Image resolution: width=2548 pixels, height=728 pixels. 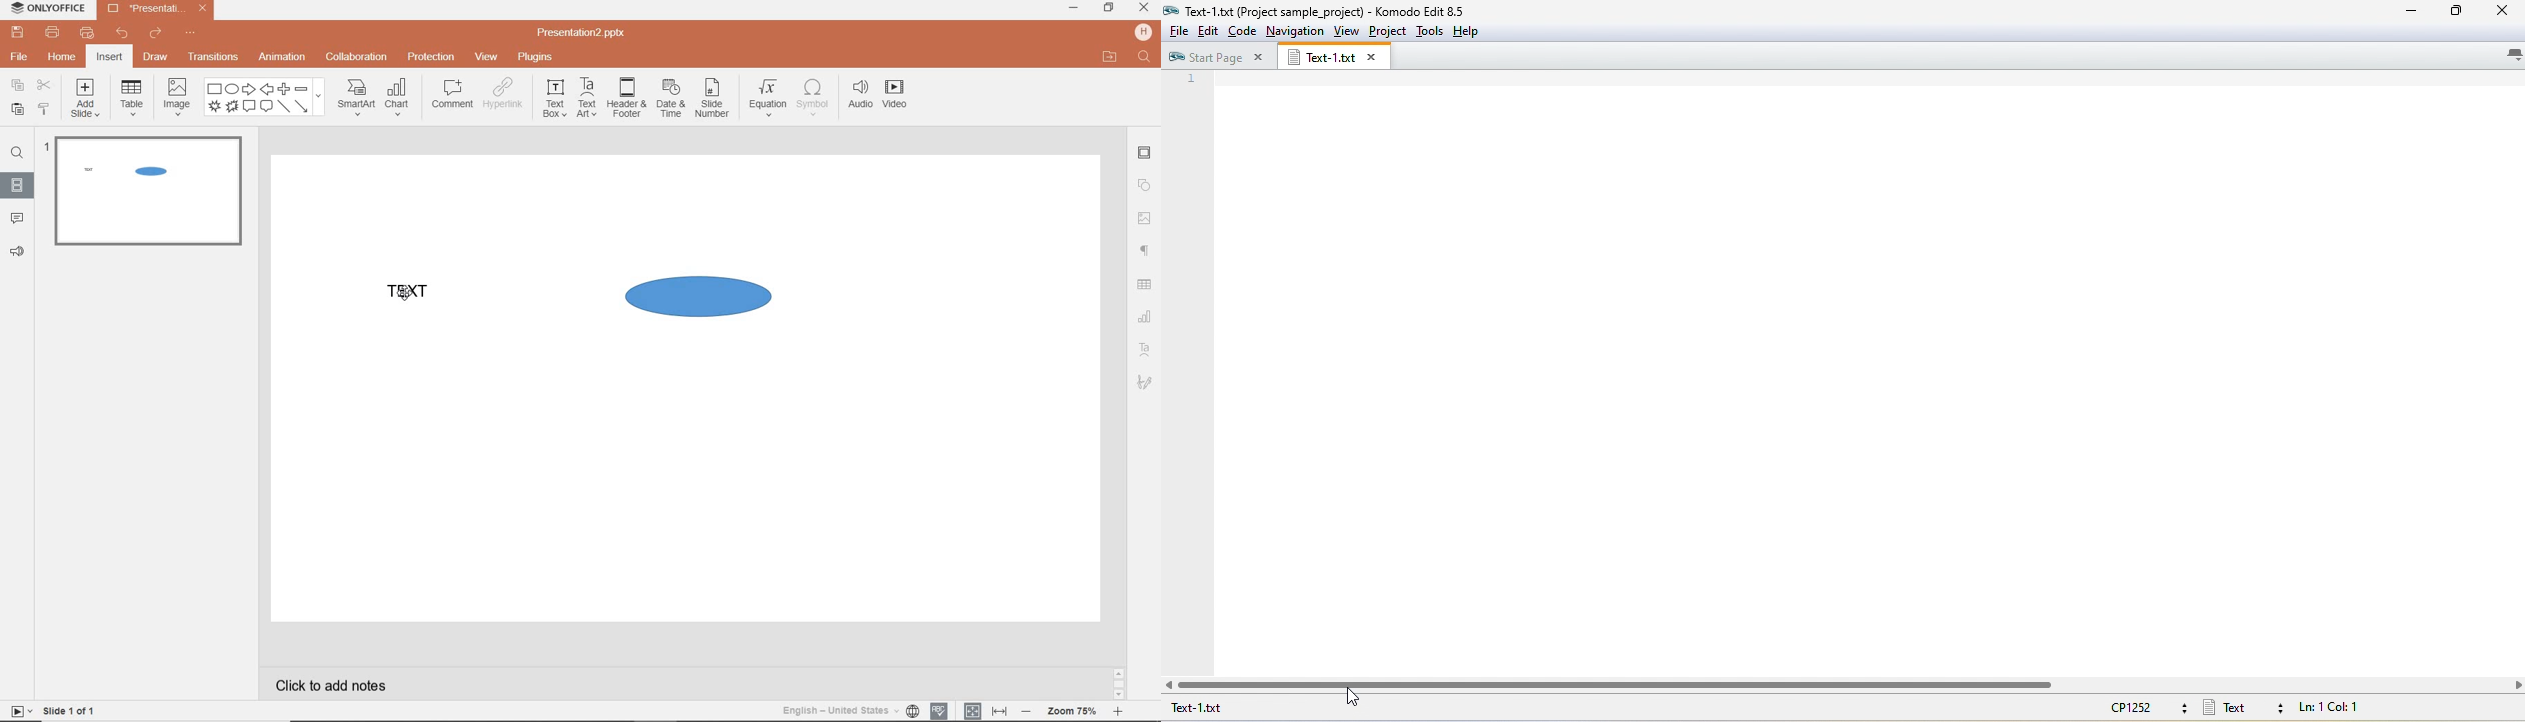 I want to click on PARAGRAPH SETTINGS, so click(x=1146, y=252).